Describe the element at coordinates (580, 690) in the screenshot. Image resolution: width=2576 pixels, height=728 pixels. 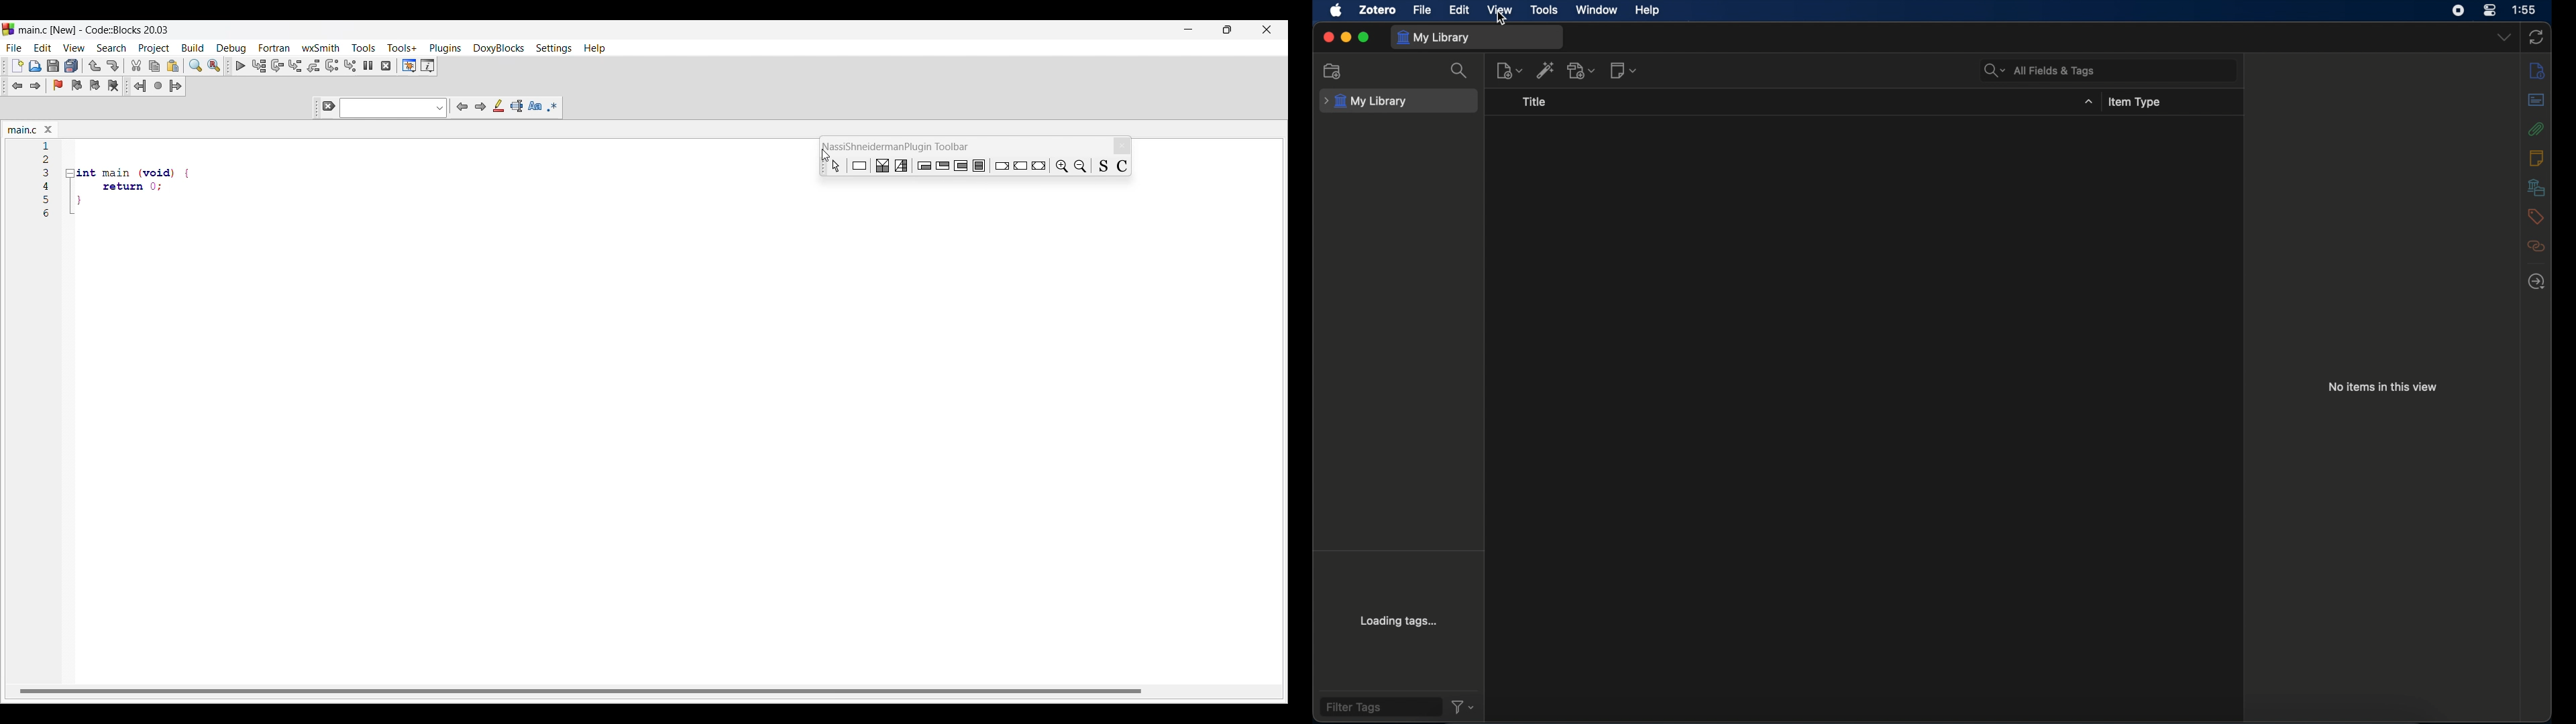
I see `Horizontal slide bar` at that location.